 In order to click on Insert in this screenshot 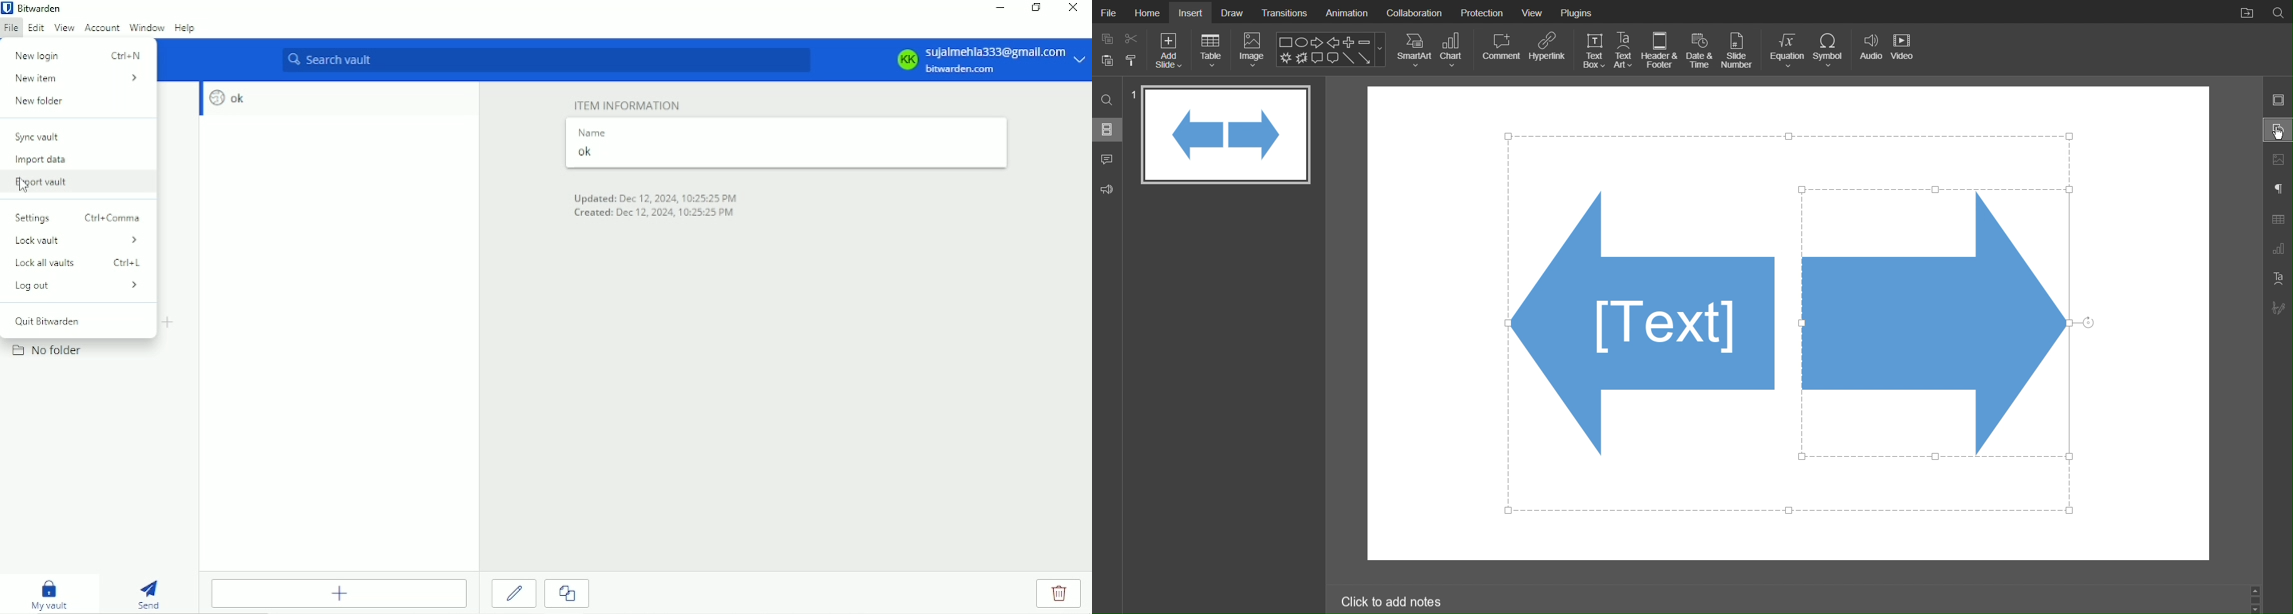, I will do `click(1192, 13)`.